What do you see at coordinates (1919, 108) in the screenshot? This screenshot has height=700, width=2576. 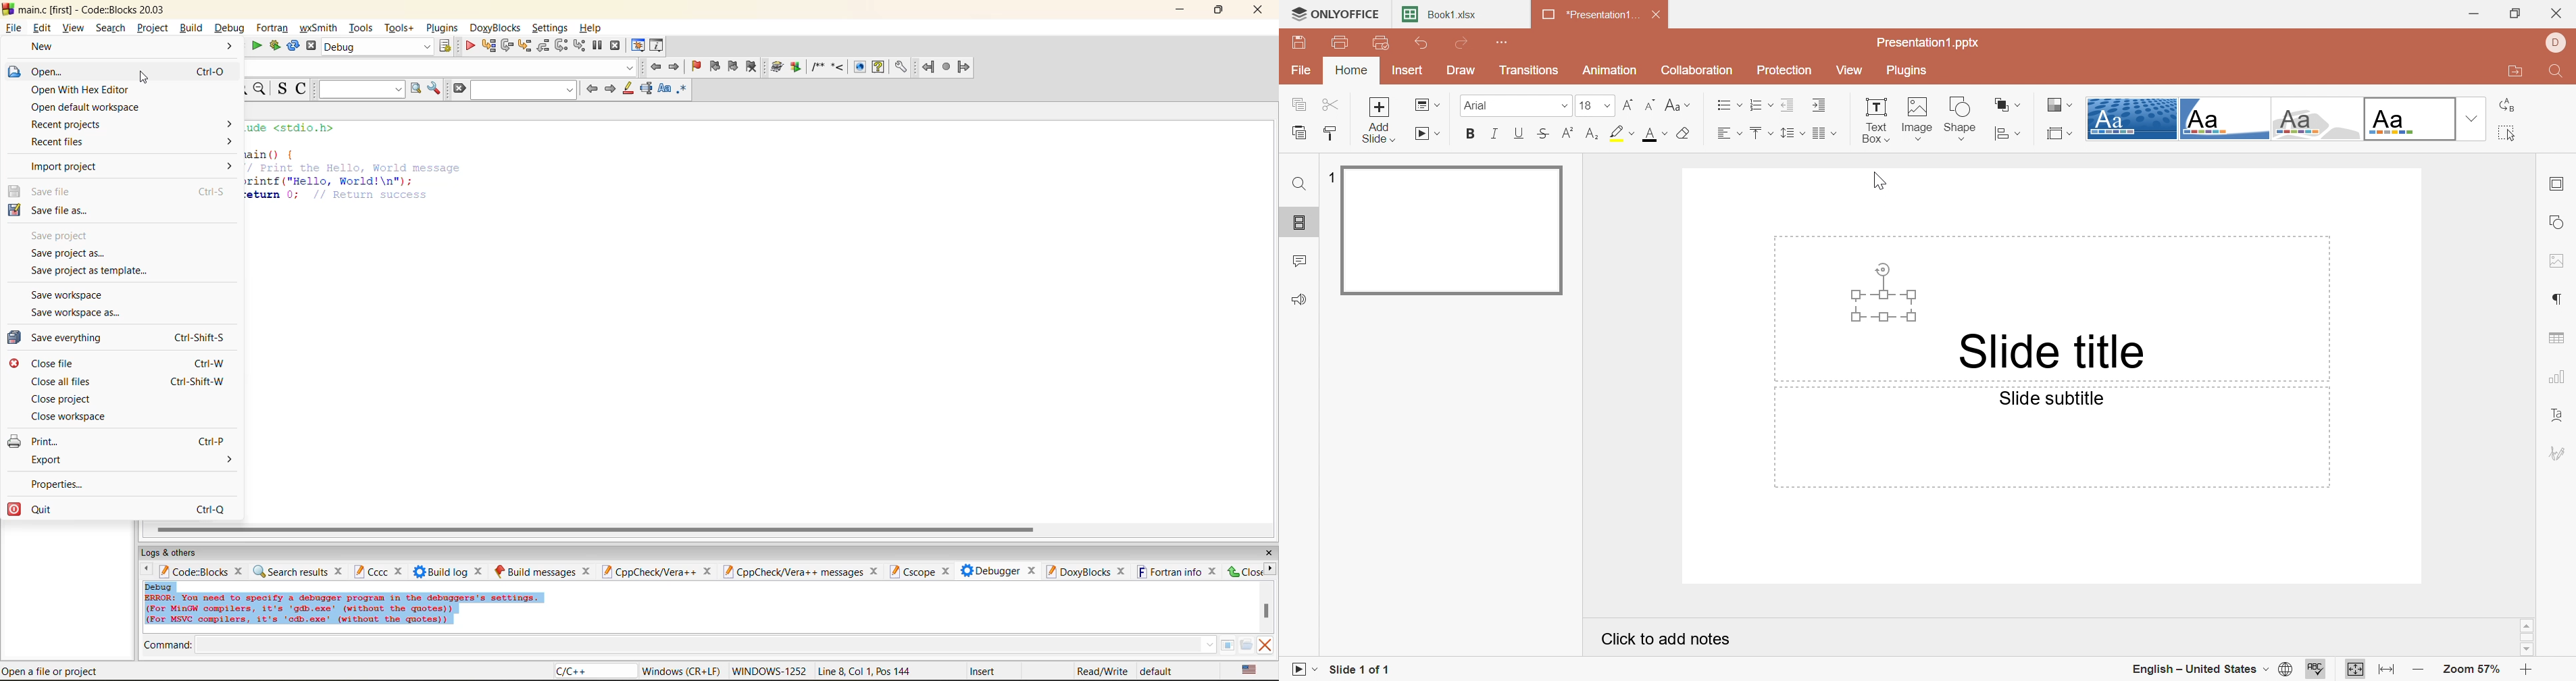 I see `Image` at bounding box center [1919, 108].